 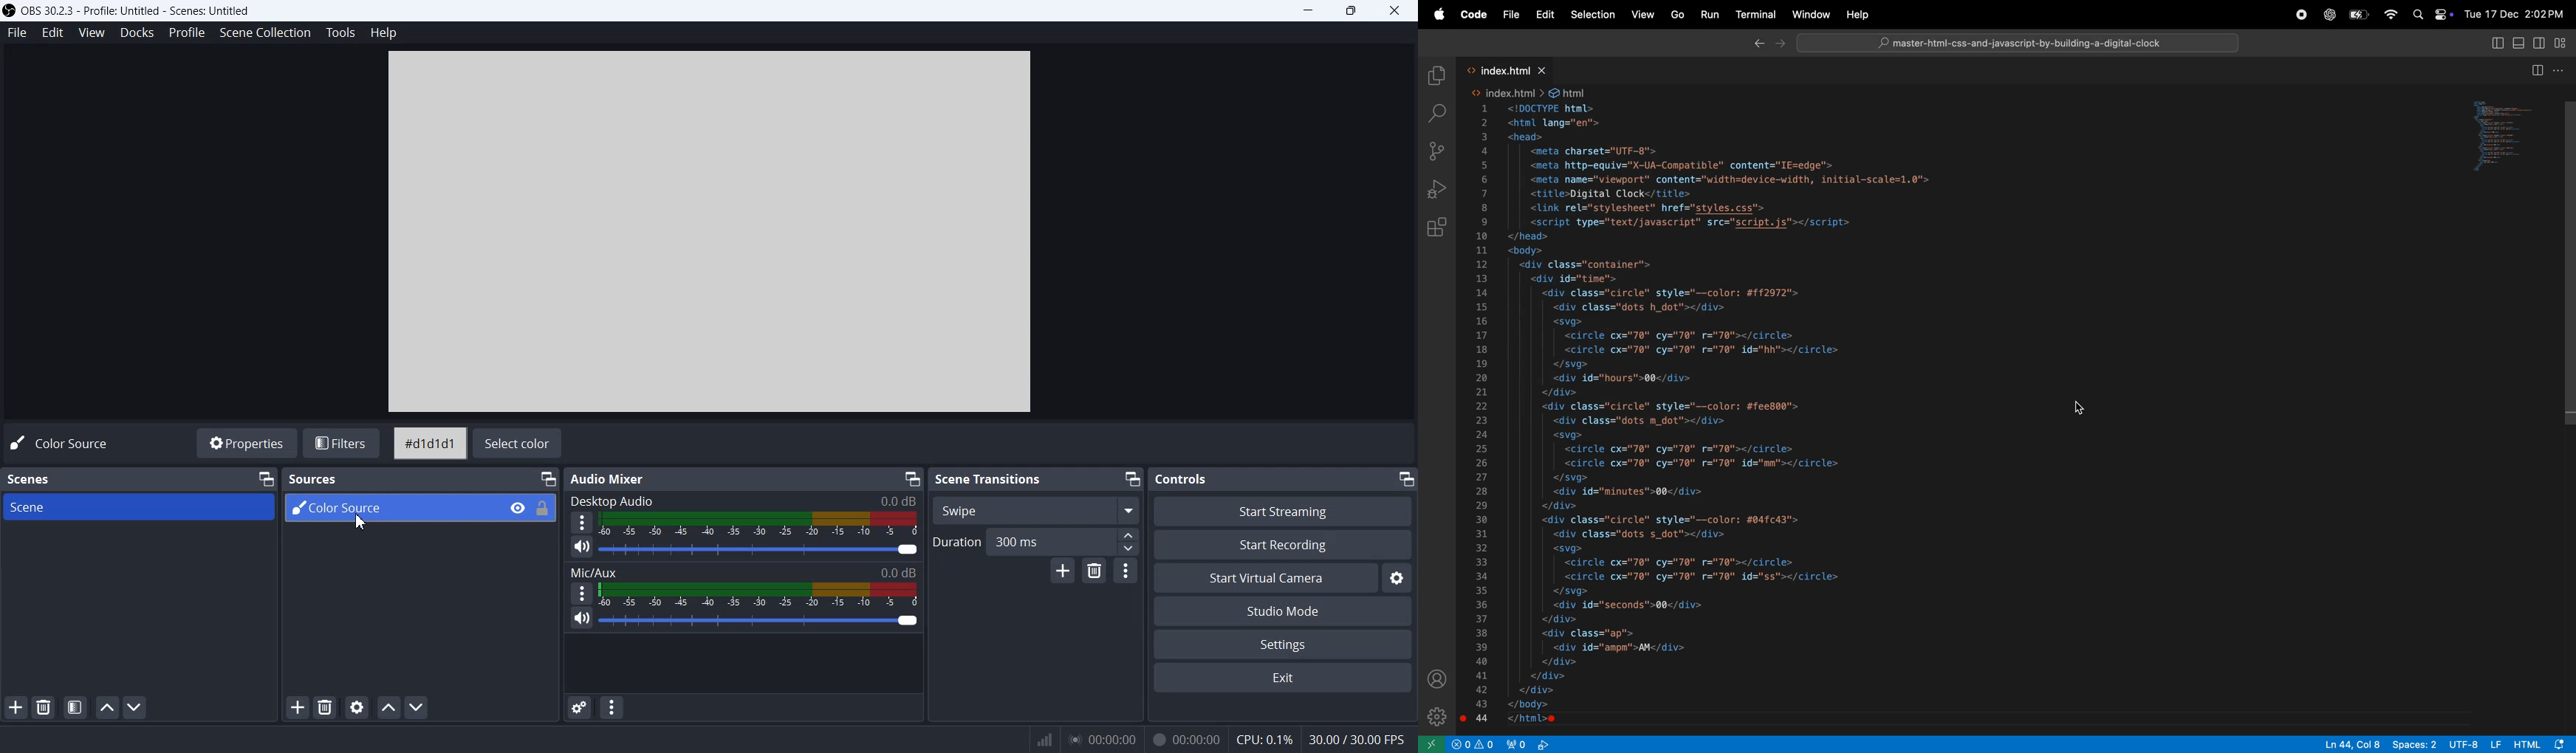 What do you see at coordinates (1544, 71) in the screenshot?
I see `close` at bounding box center [1544, 71].